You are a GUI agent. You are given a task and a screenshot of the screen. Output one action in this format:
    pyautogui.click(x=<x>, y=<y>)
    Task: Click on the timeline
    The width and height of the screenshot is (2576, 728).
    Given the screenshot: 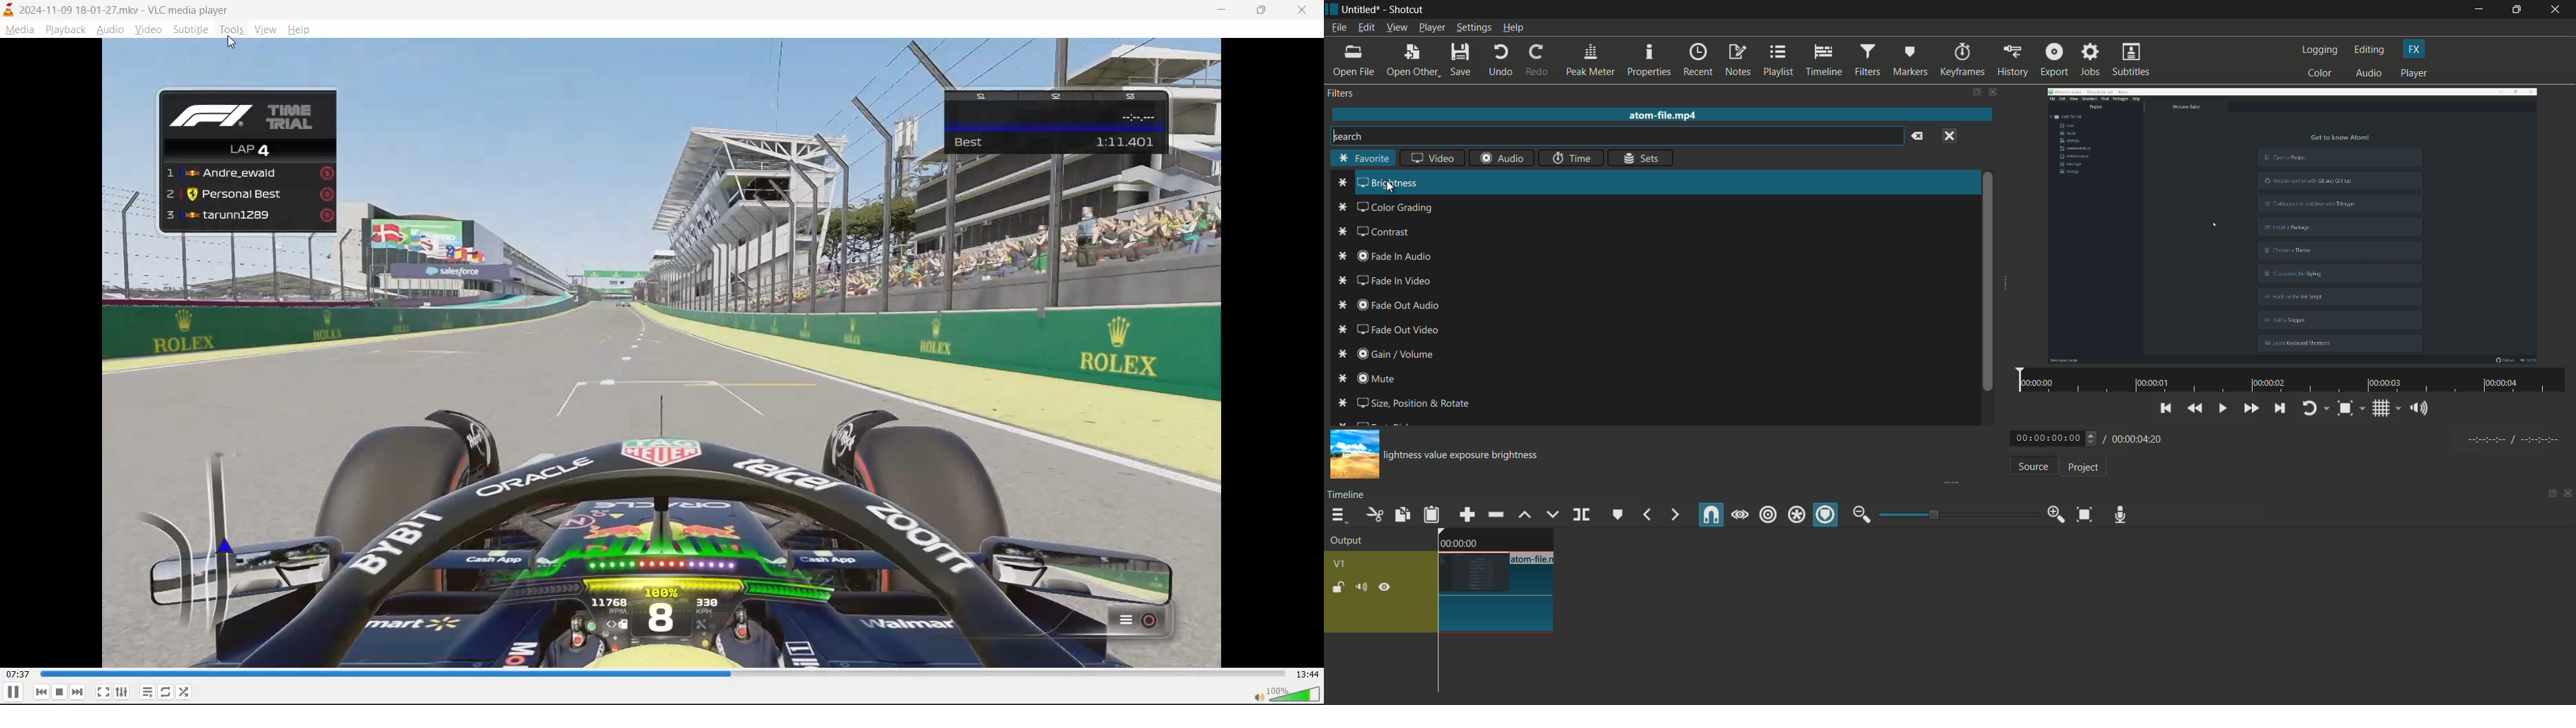 What is the action you would take?
    pyautogui.click(x=1825, y=61)
    